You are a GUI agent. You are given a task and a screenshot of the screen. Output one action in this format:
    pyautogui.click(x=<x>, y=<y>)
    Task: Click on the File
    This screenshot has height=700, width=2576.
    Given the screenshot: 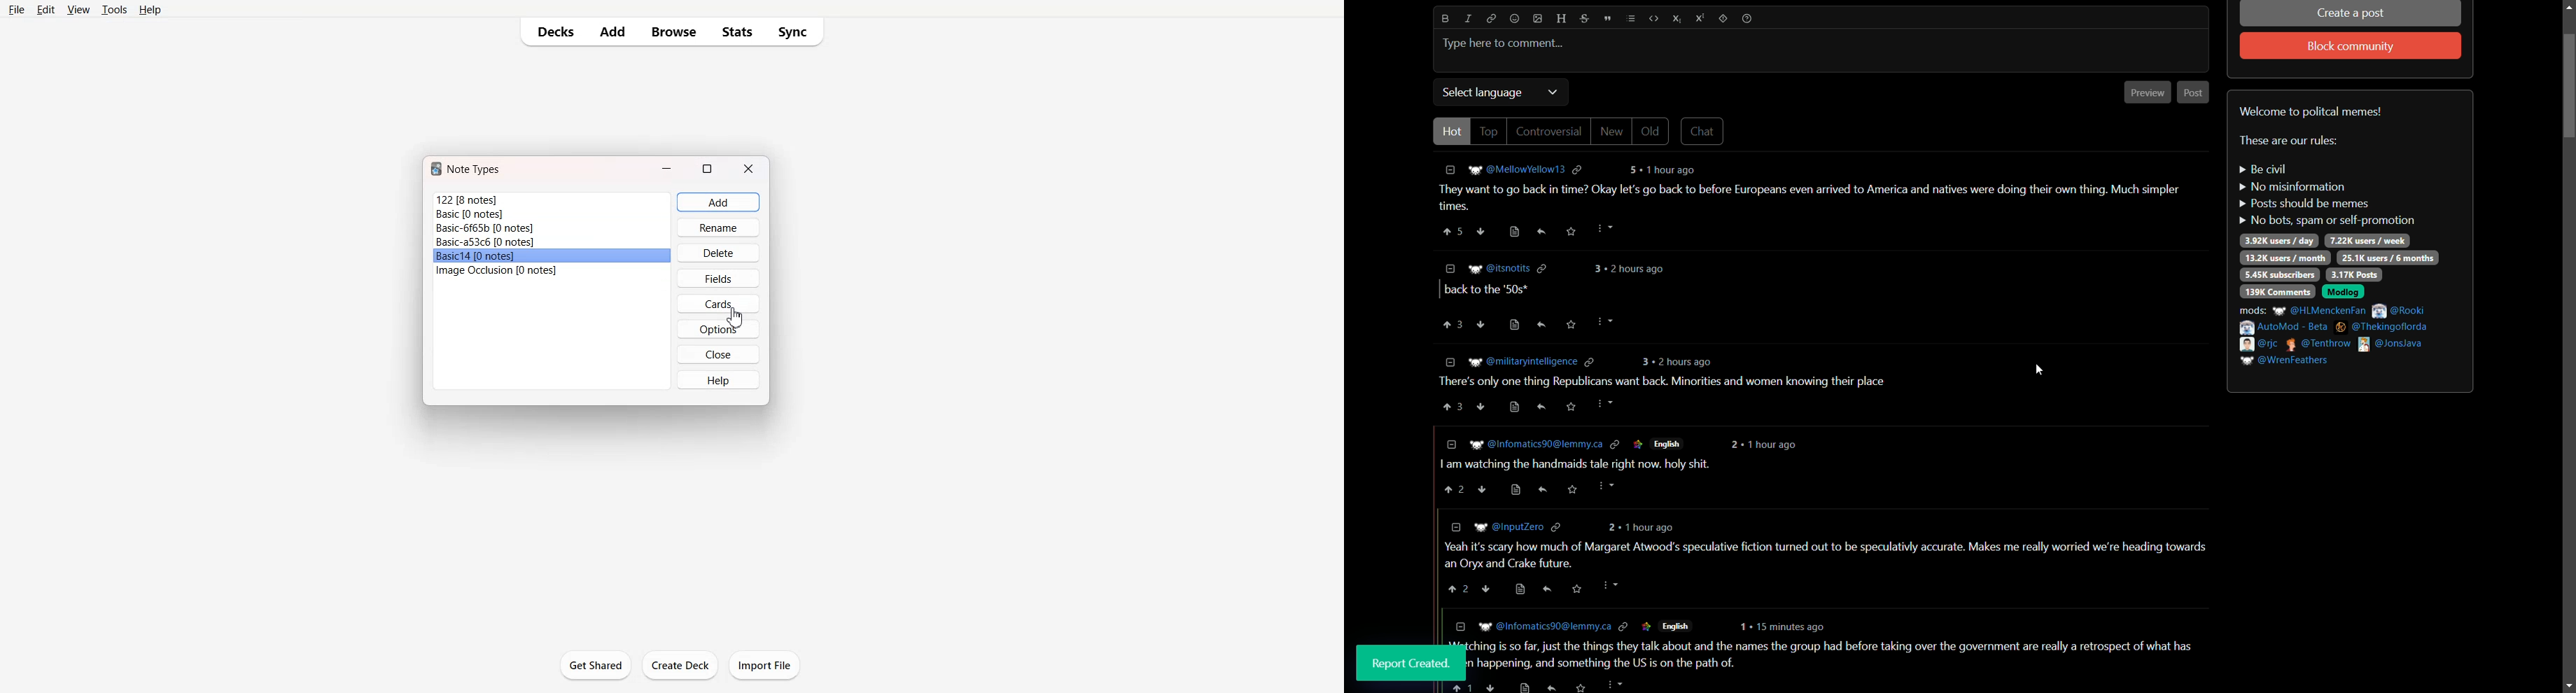 What is the action you would take?
    pyautogui.click(x=552, y=242)
    